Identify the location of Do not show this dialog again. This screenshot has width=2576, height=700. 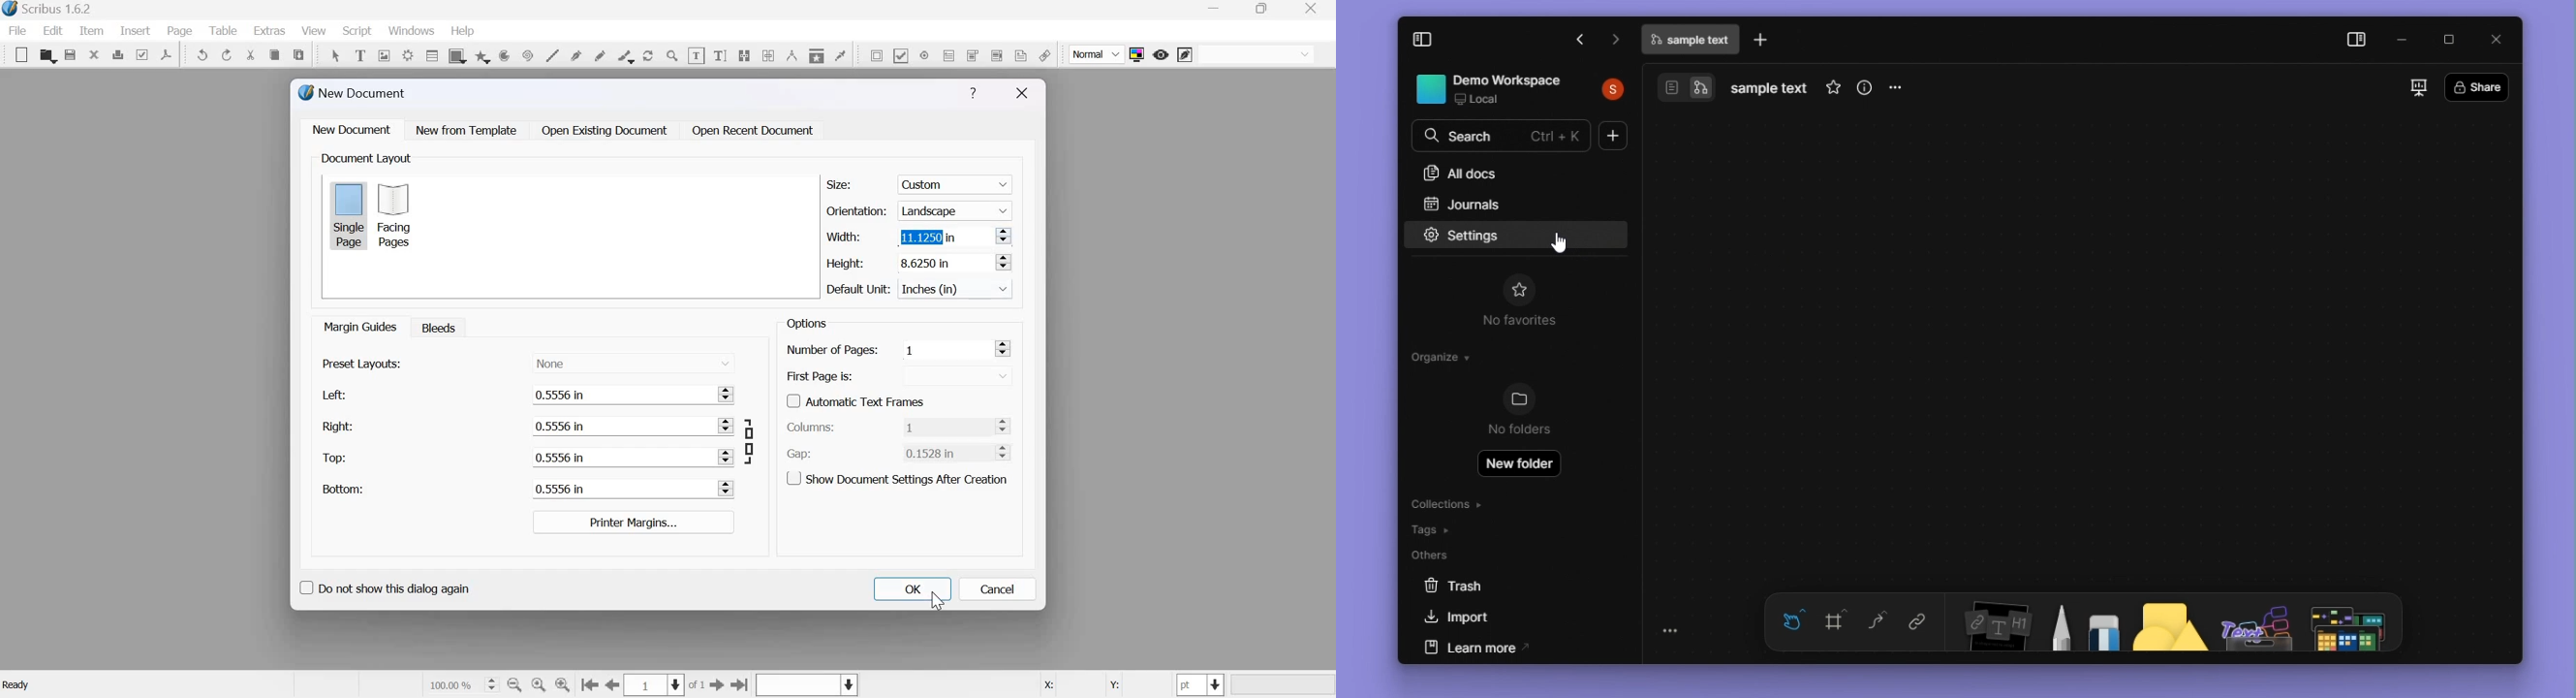
(384, 586).